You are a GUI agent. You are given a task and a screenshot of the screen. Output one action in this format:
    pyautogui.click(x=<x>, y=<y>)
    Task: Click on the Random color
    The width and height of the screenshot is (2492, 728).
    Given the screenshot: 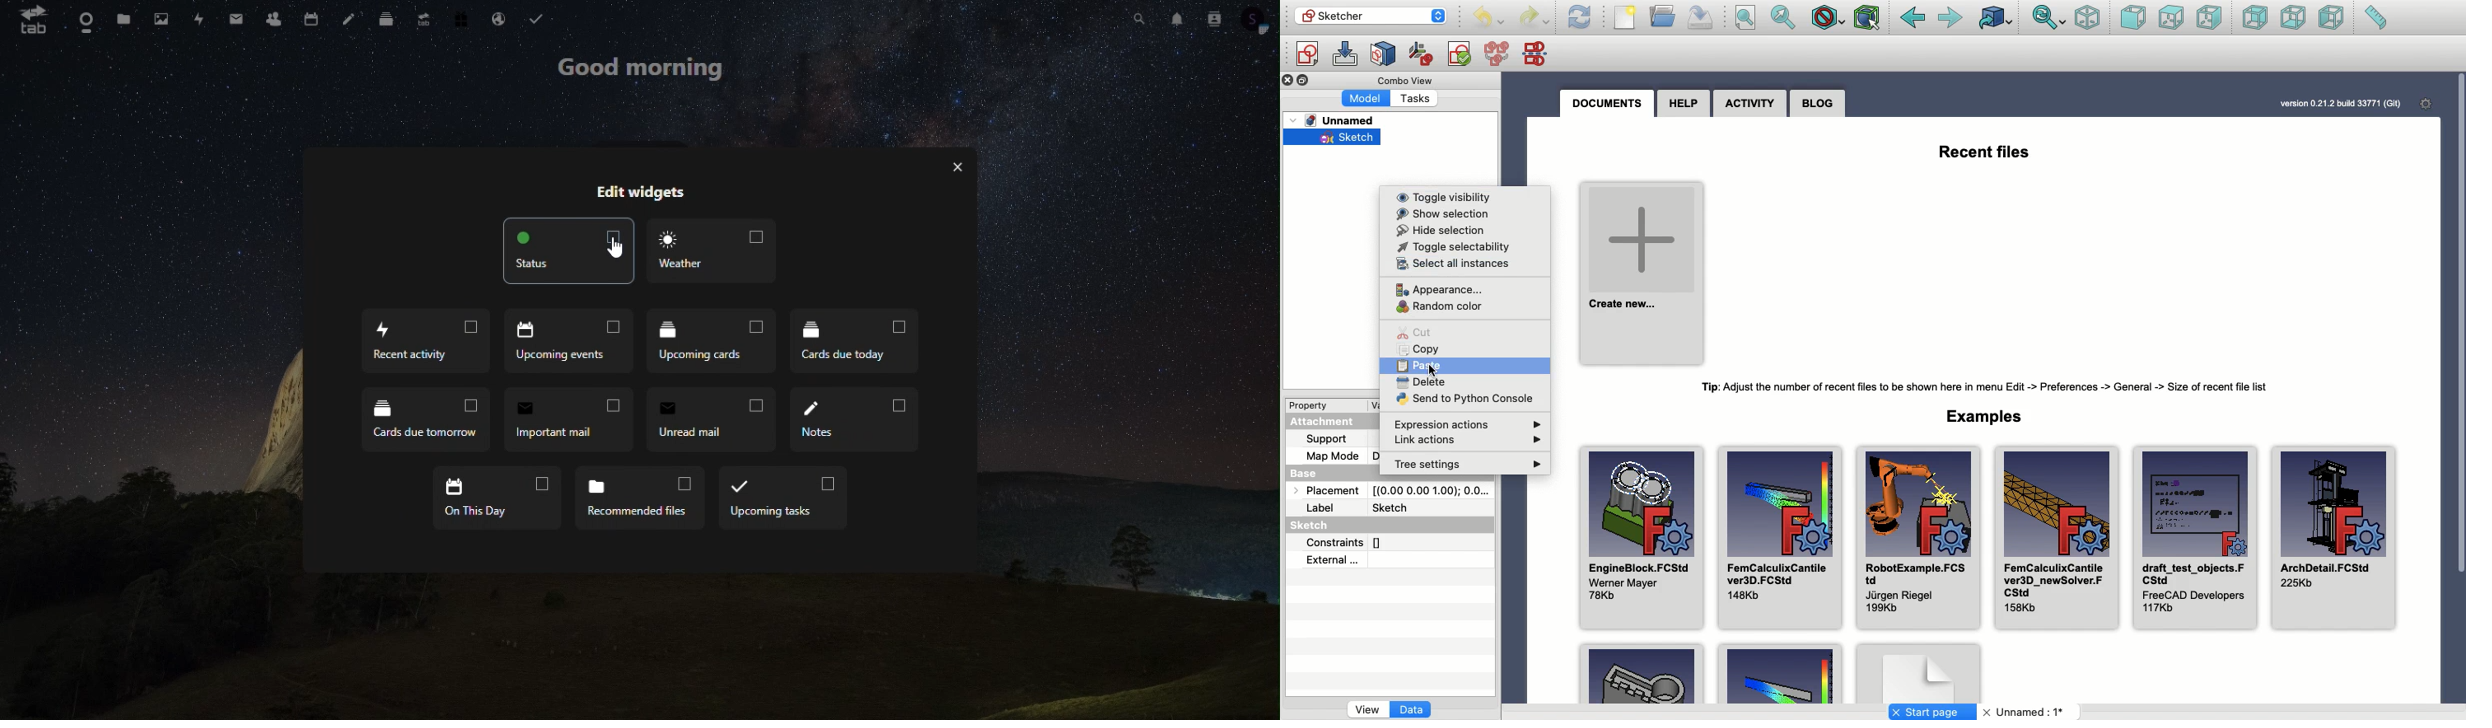 What is the action you would take?
    pyautogui.click(x=1435, y=306)
    